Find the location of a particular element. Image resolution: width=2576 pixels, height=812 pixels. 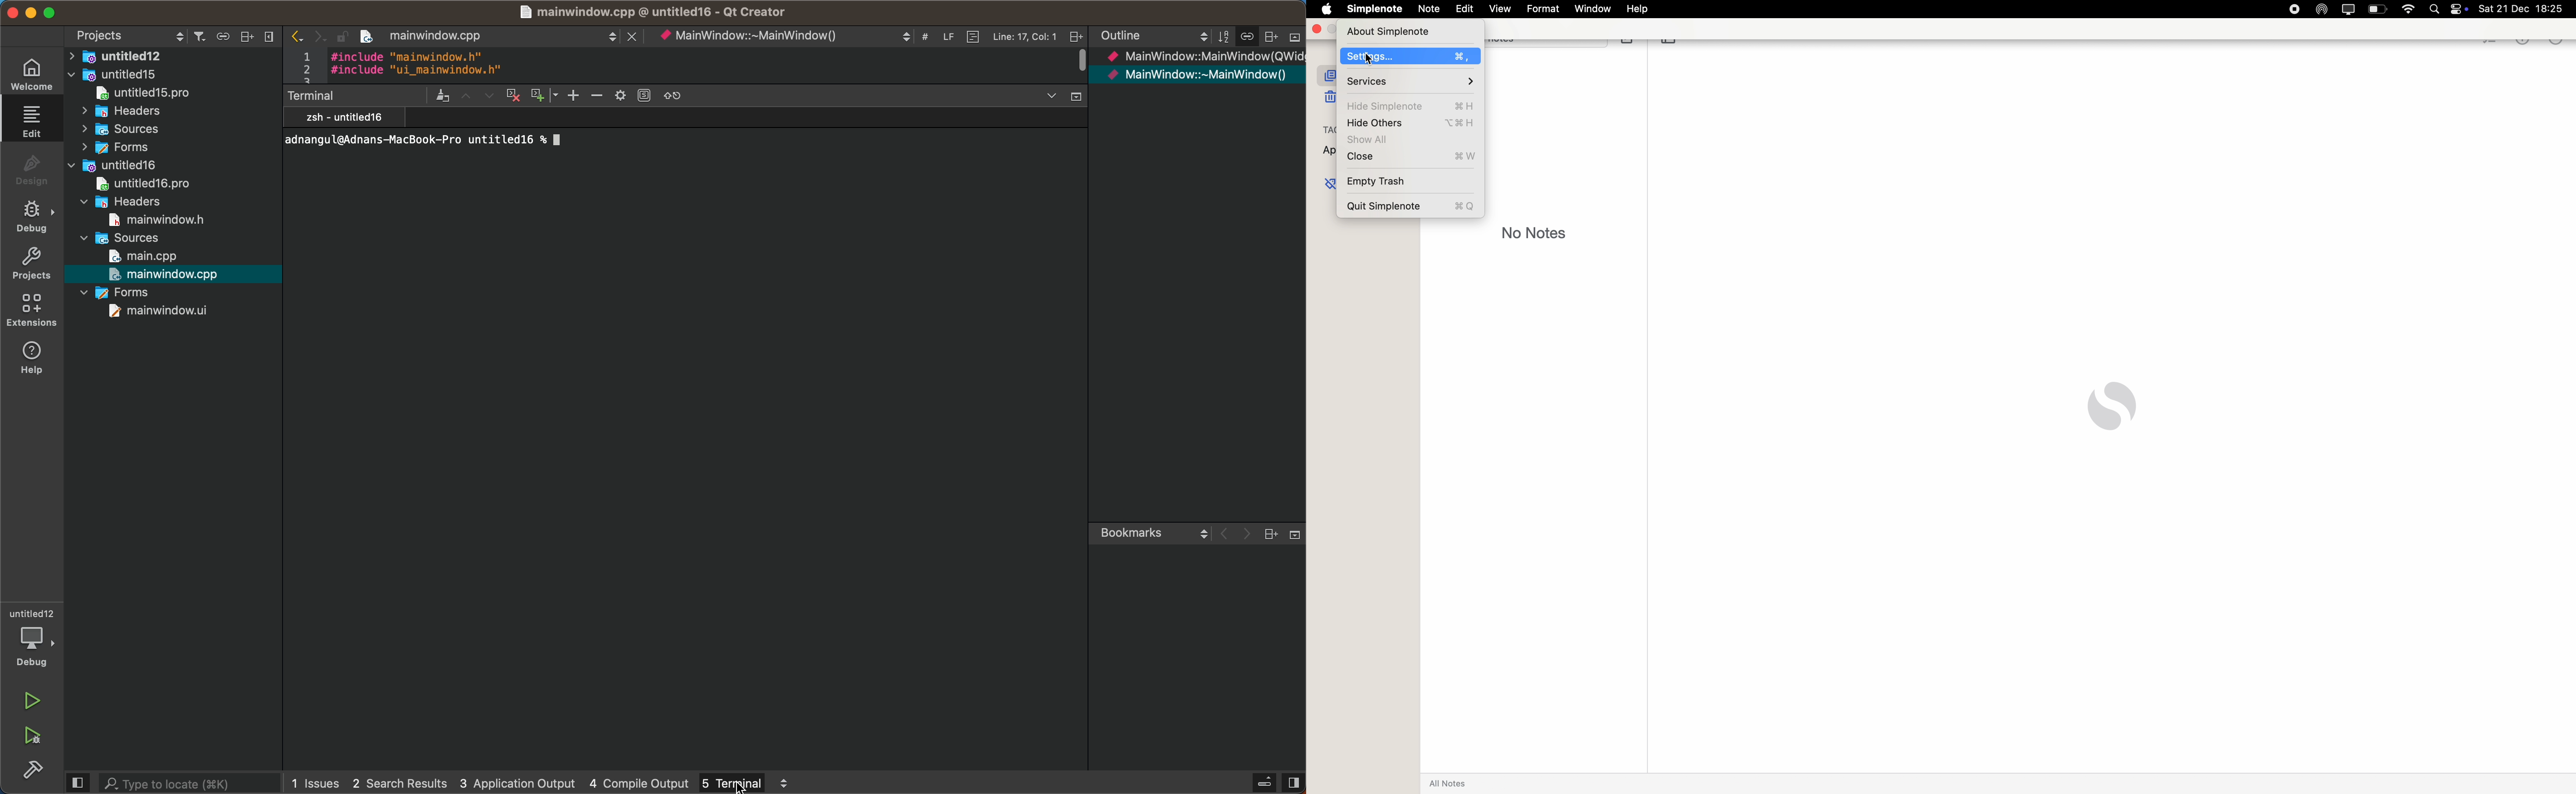

debugger is located at coordinates (34, 638).